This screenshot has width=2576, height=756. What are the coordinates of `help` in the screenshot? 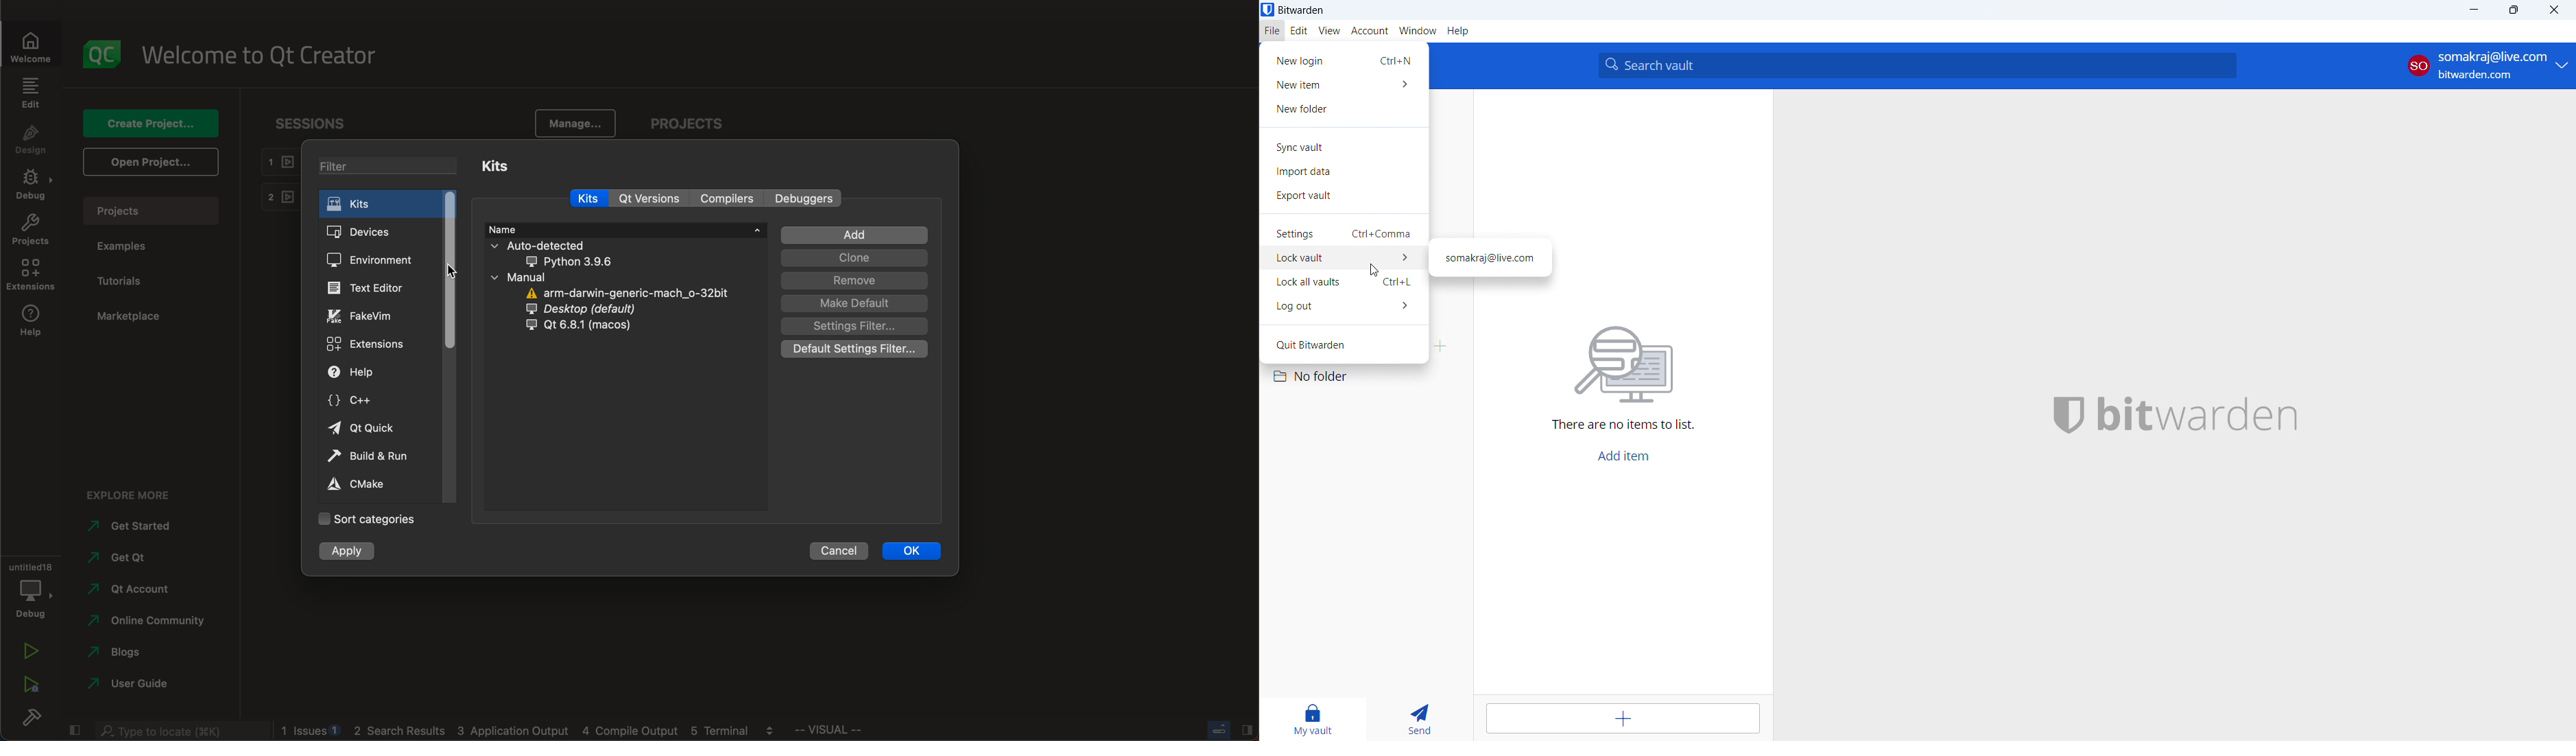 It's located at (31, 322).